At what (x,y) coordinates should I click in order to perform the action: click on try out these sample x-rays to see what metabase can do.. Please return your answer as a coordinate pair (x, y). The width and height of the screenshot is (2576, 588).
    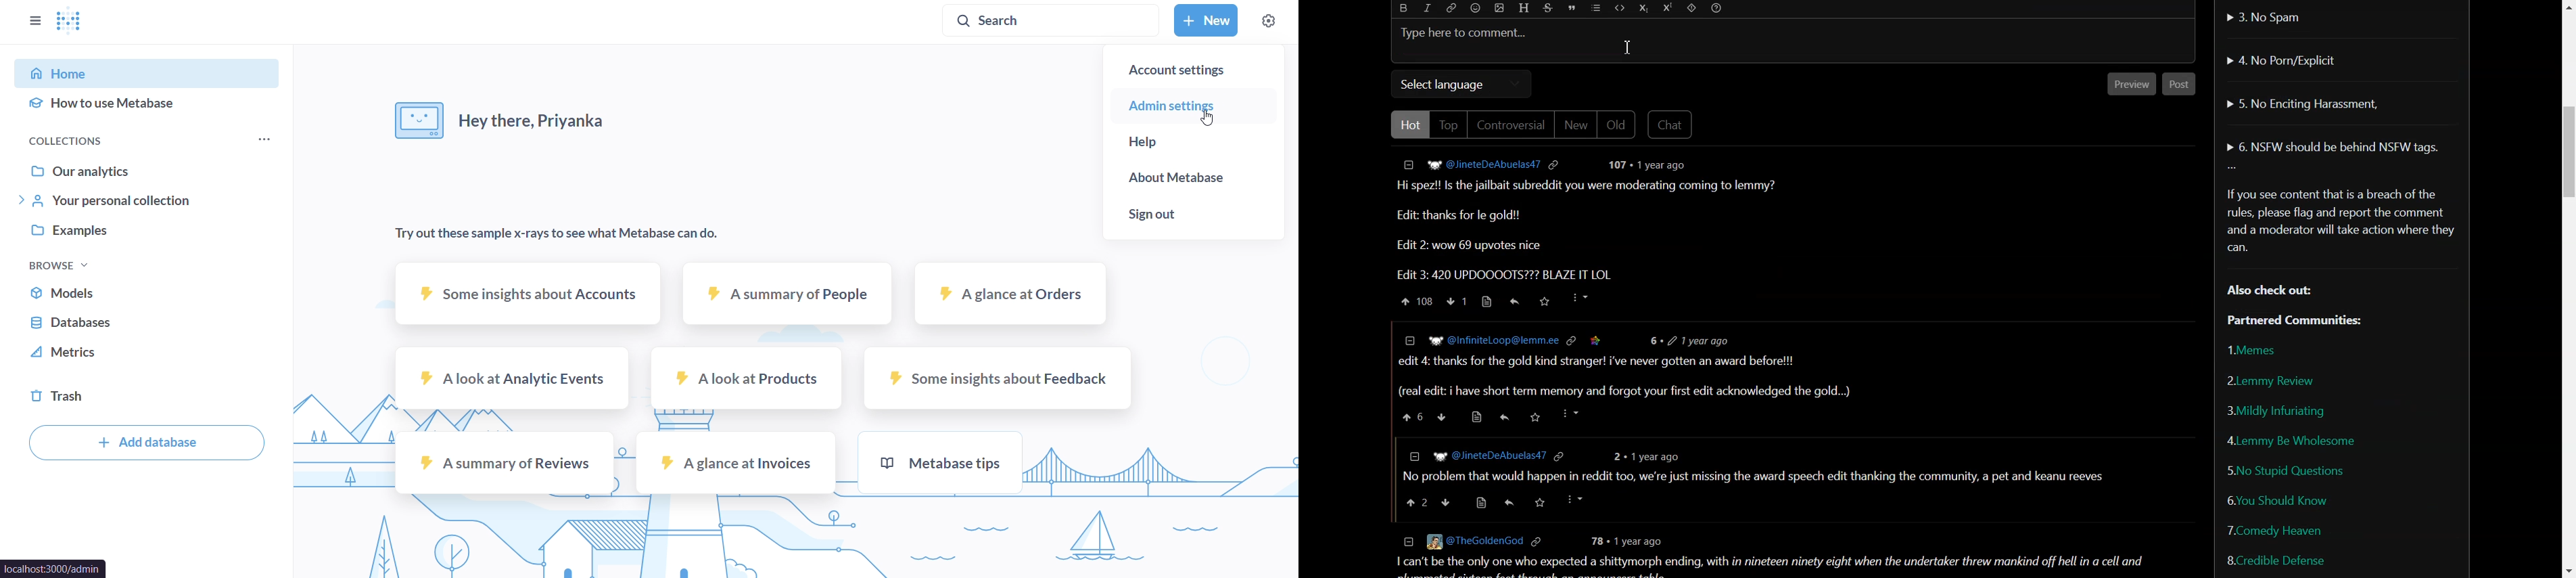
    Looking at the image, I should click on (553, 234).